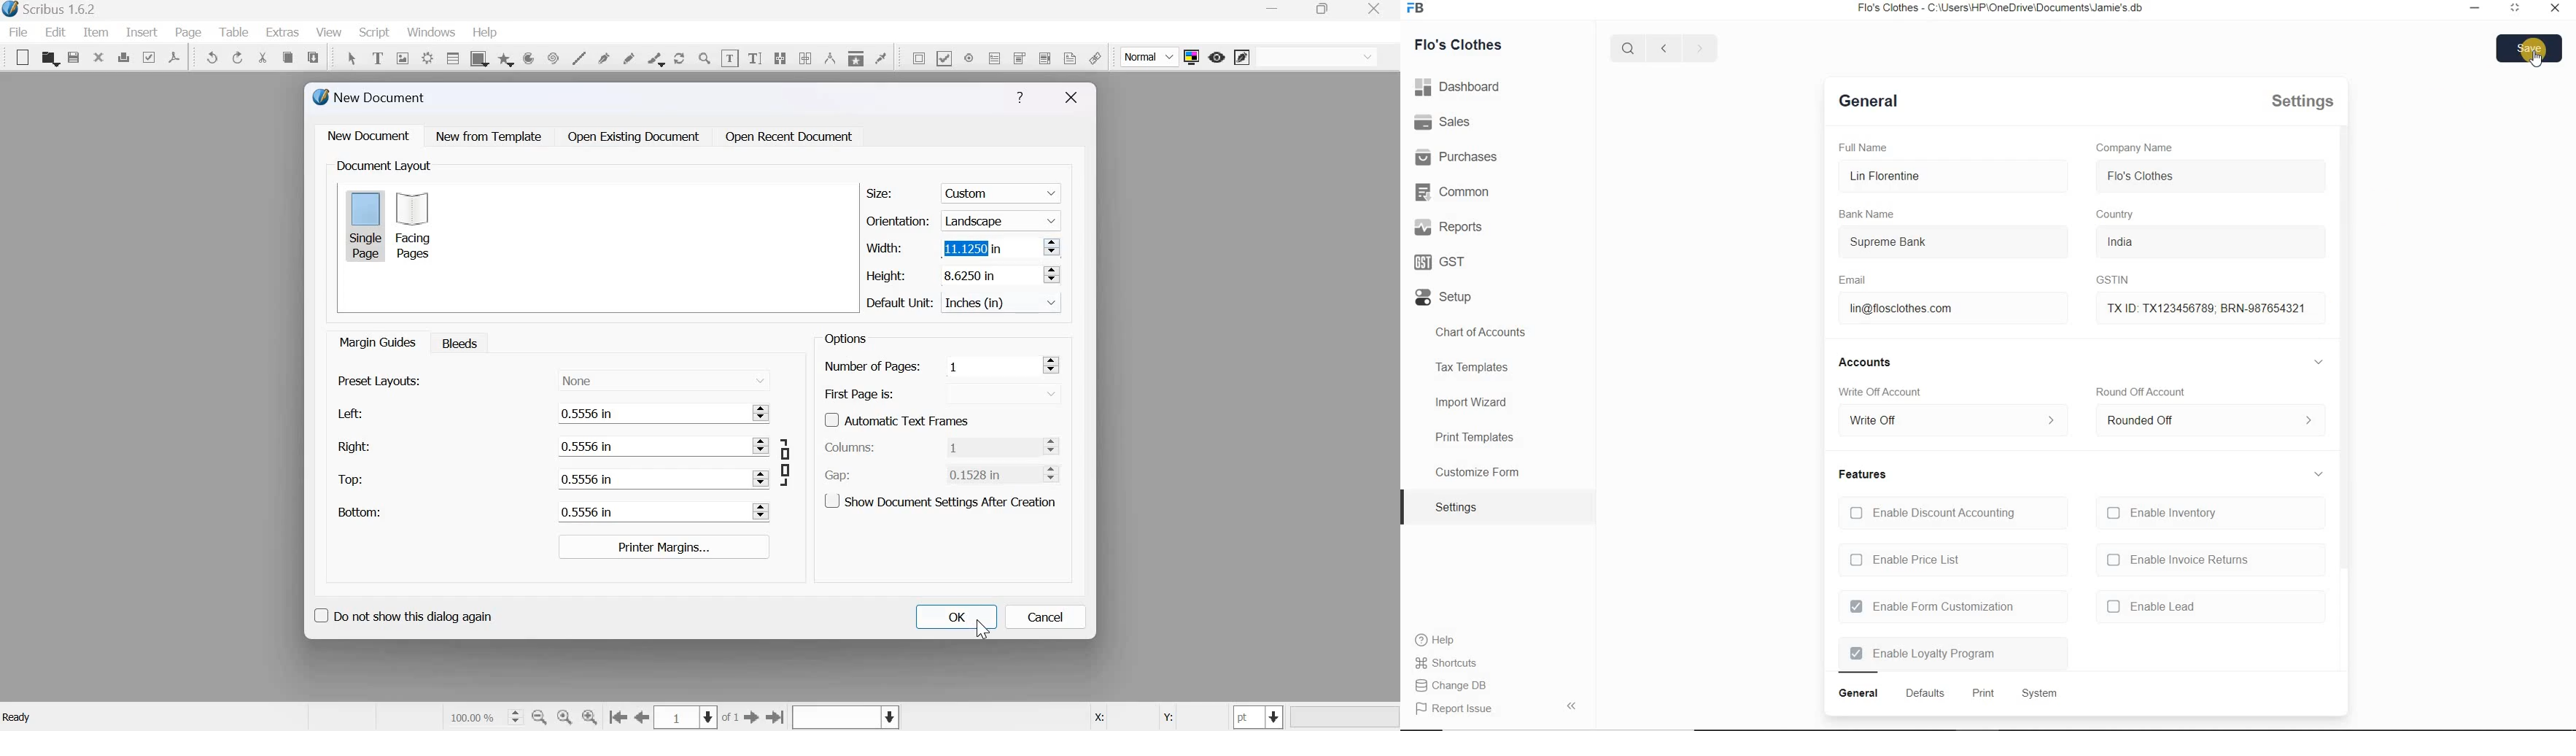  I want to click on round off account, so click(2141, 391).